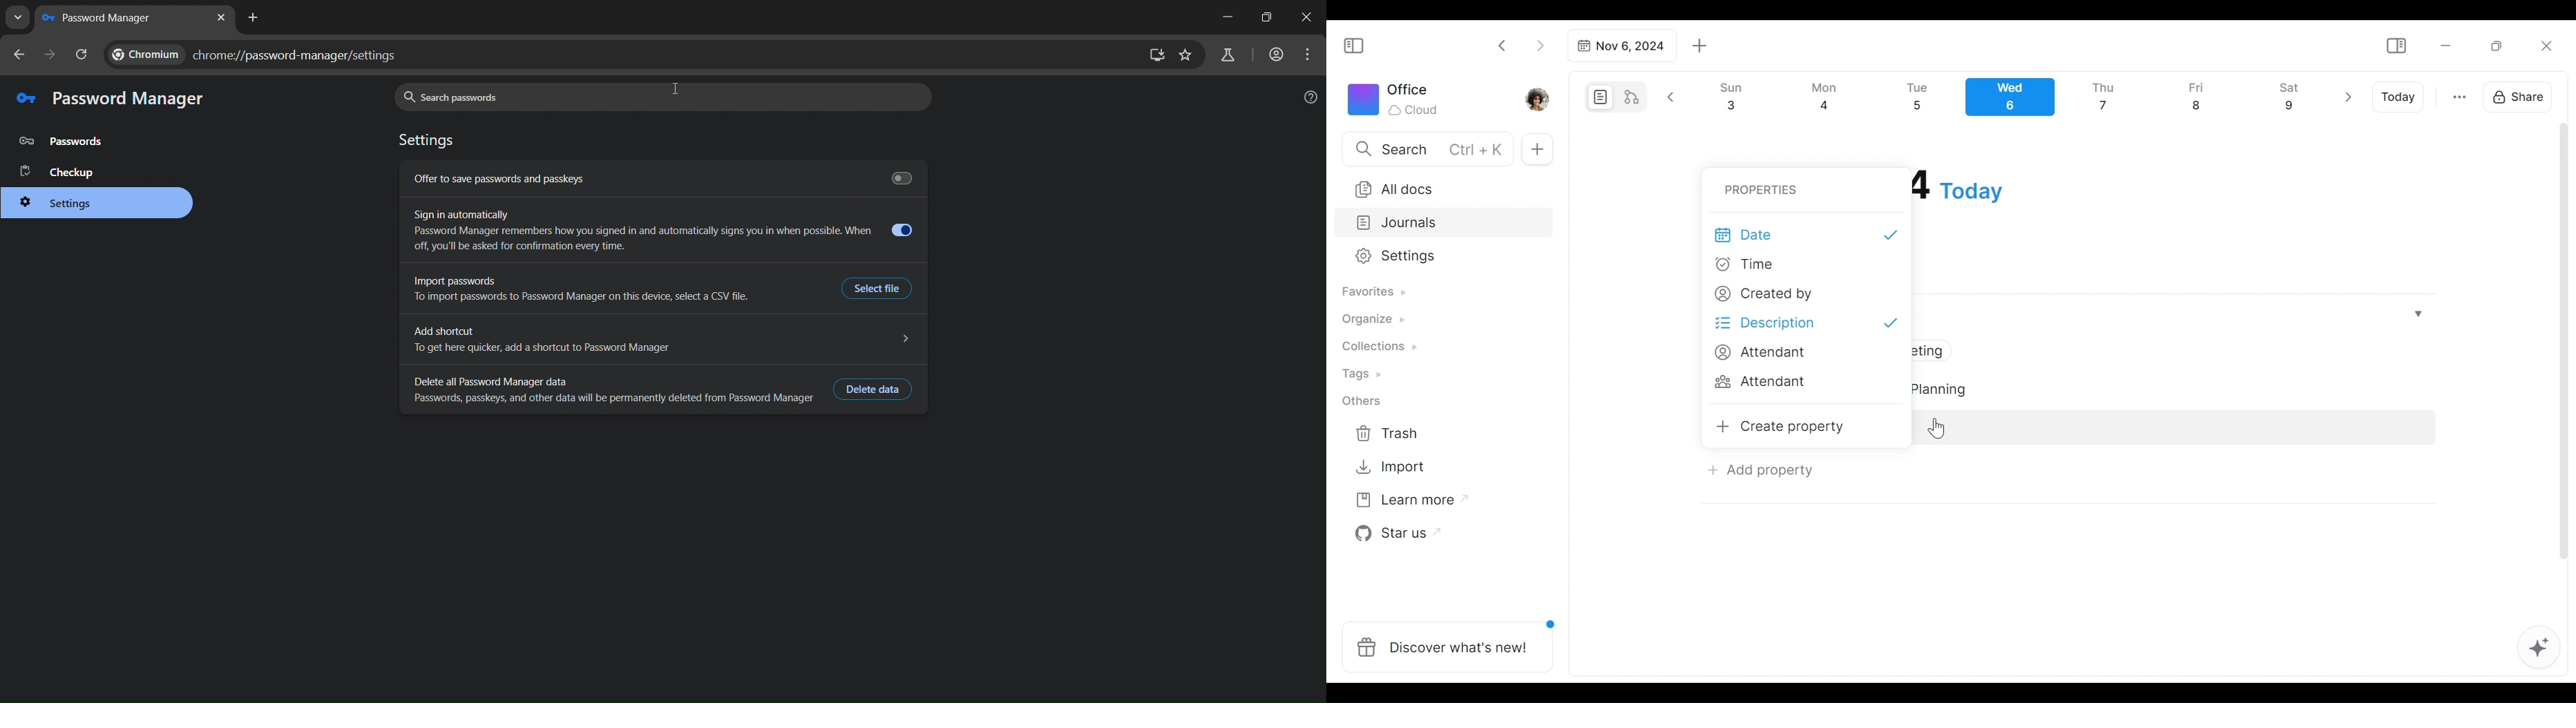  What do you see at coordinates (1155, 55) in the screenshot?
I see `install app` at bounding box center [1155, 55].